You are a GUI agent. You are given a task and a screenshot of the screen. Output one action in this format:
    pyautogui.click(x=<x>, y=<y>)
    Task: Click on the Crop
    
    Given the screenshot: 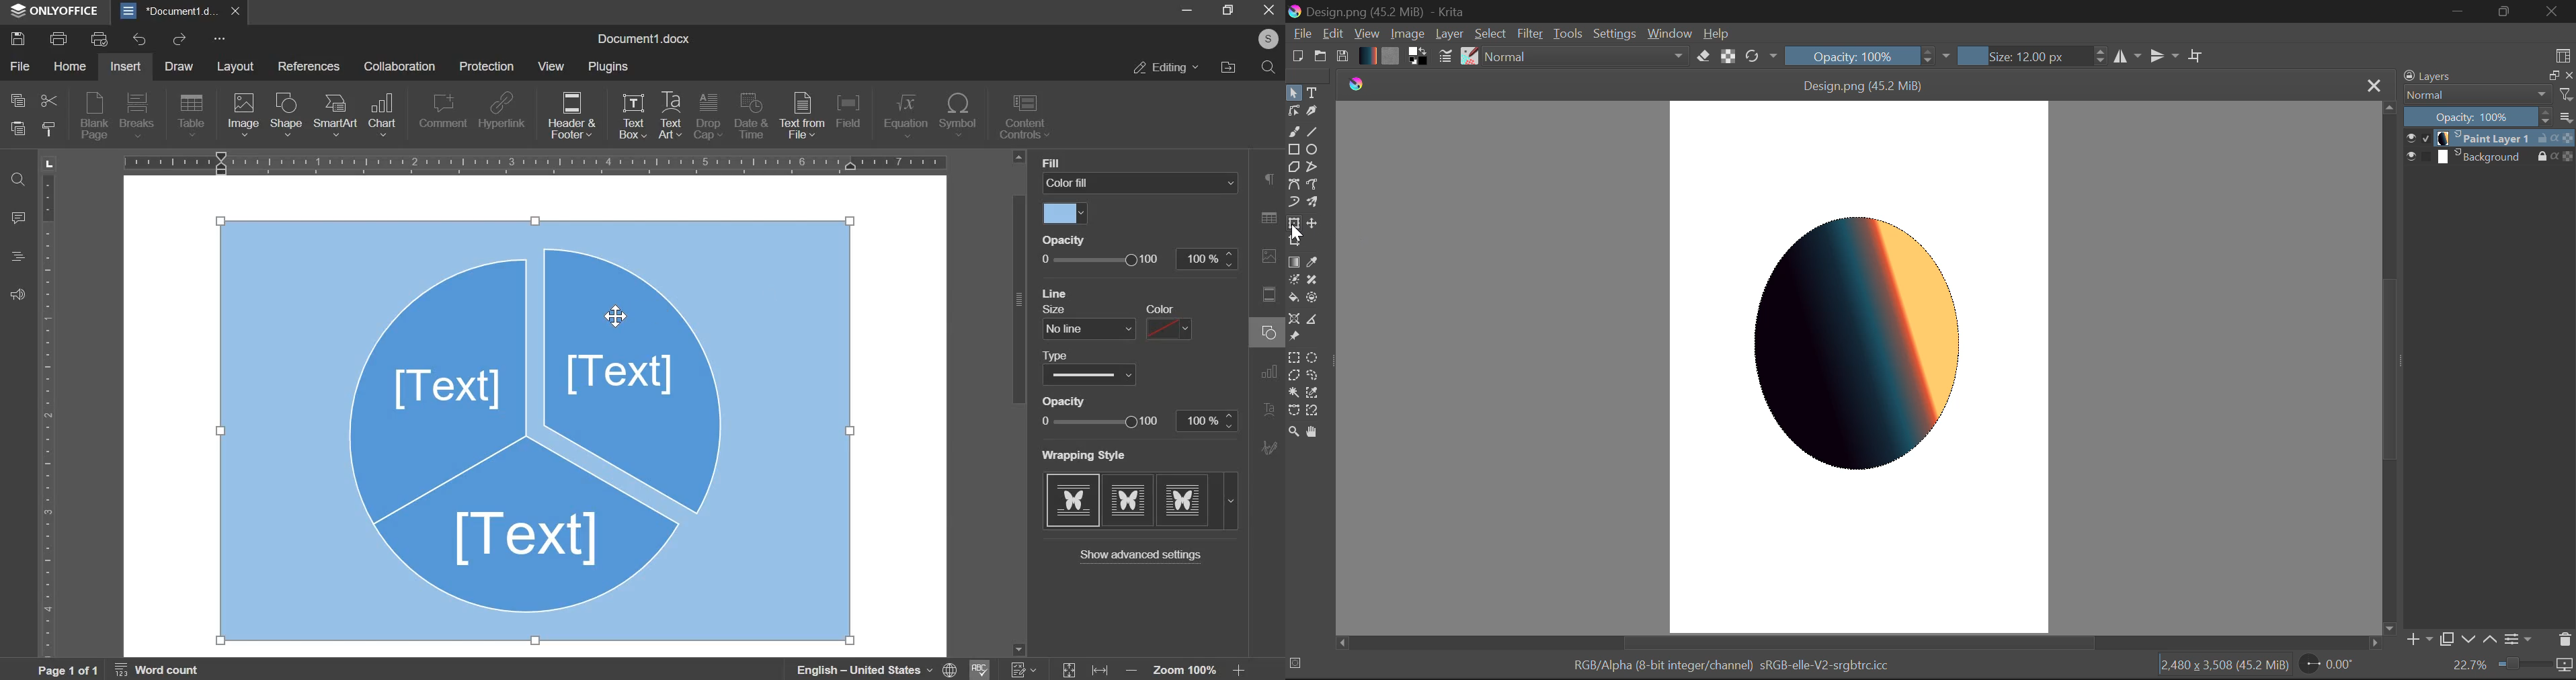 What is the action you would take?
    pyautogui.click(x=2196, y=54)
    